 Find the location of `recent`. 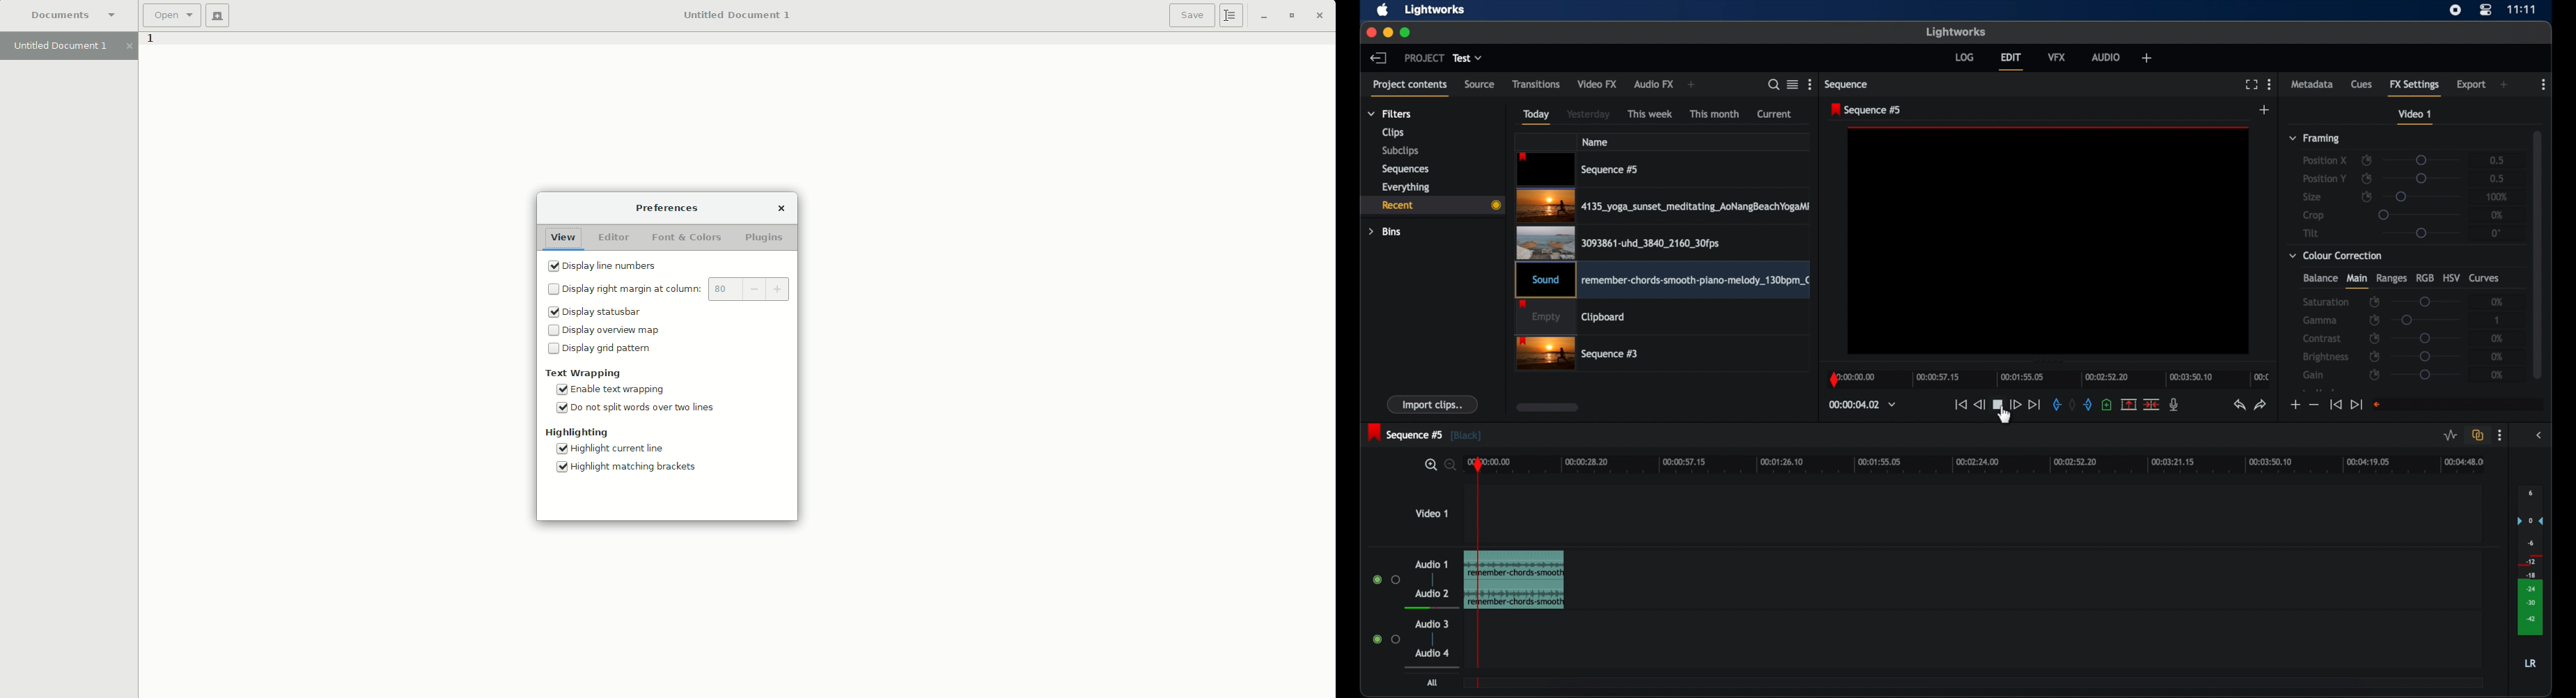

recent is located at coordinates (1430, 205).